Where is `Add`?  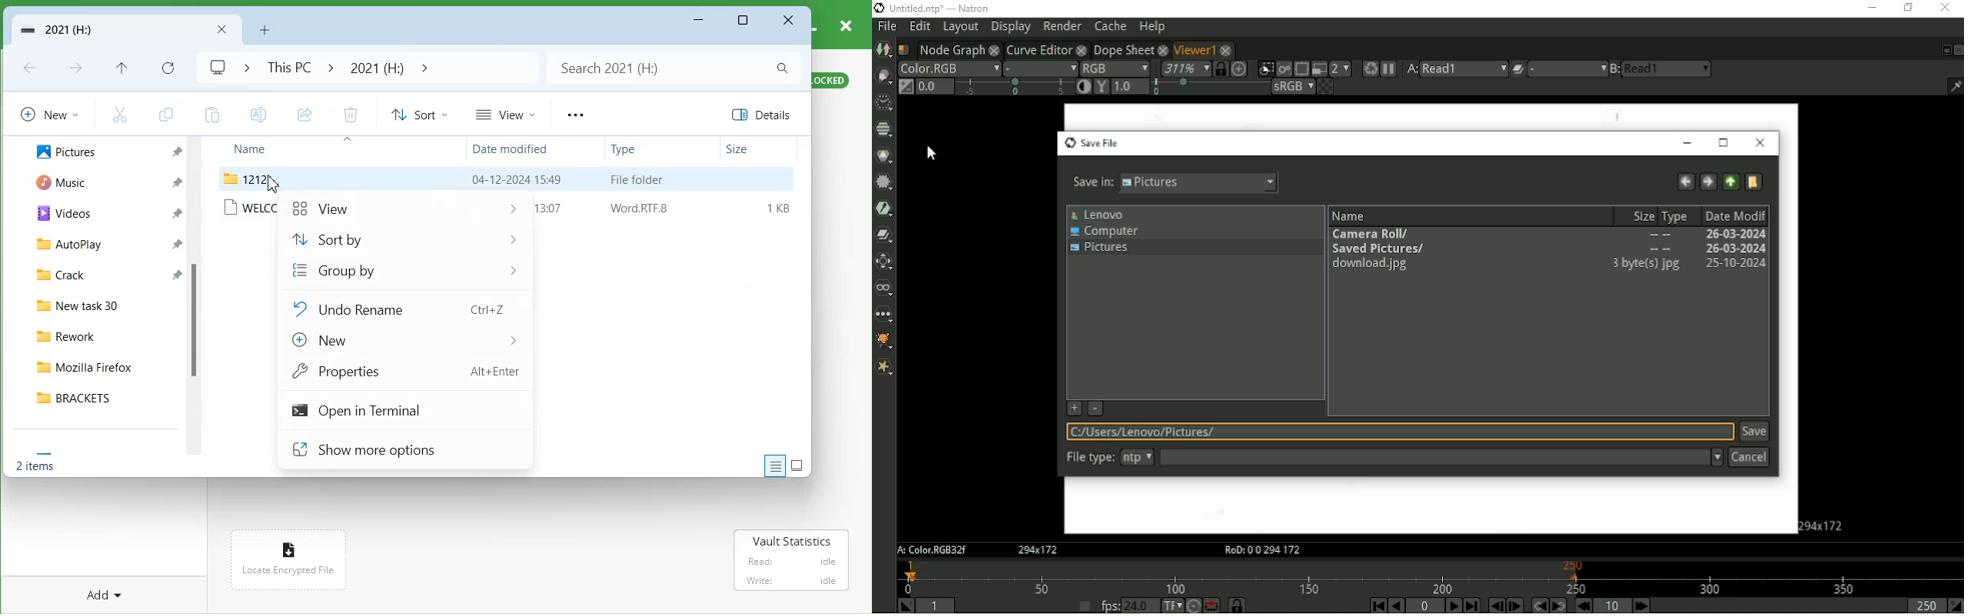 Add is located at coordinates (100, 594).